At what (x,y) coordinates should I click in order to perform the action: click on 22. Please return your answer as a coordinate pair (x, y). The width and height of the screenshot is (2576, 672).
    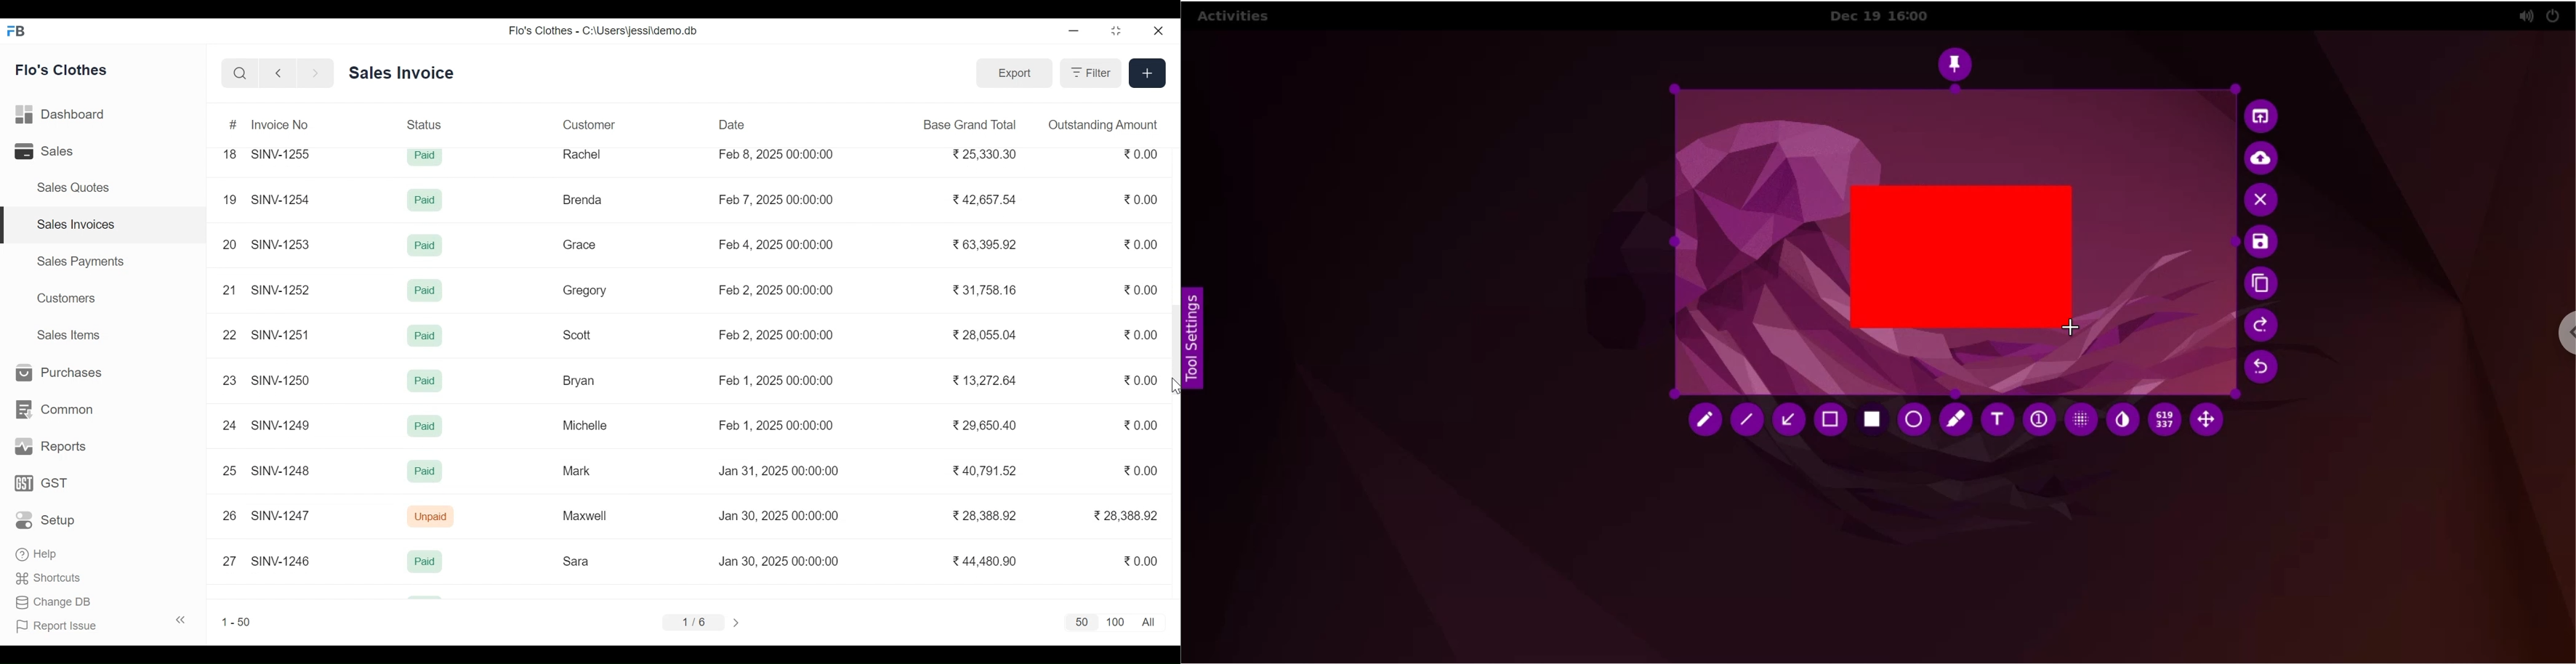
    Looking at the image, I should click on (228, 334).